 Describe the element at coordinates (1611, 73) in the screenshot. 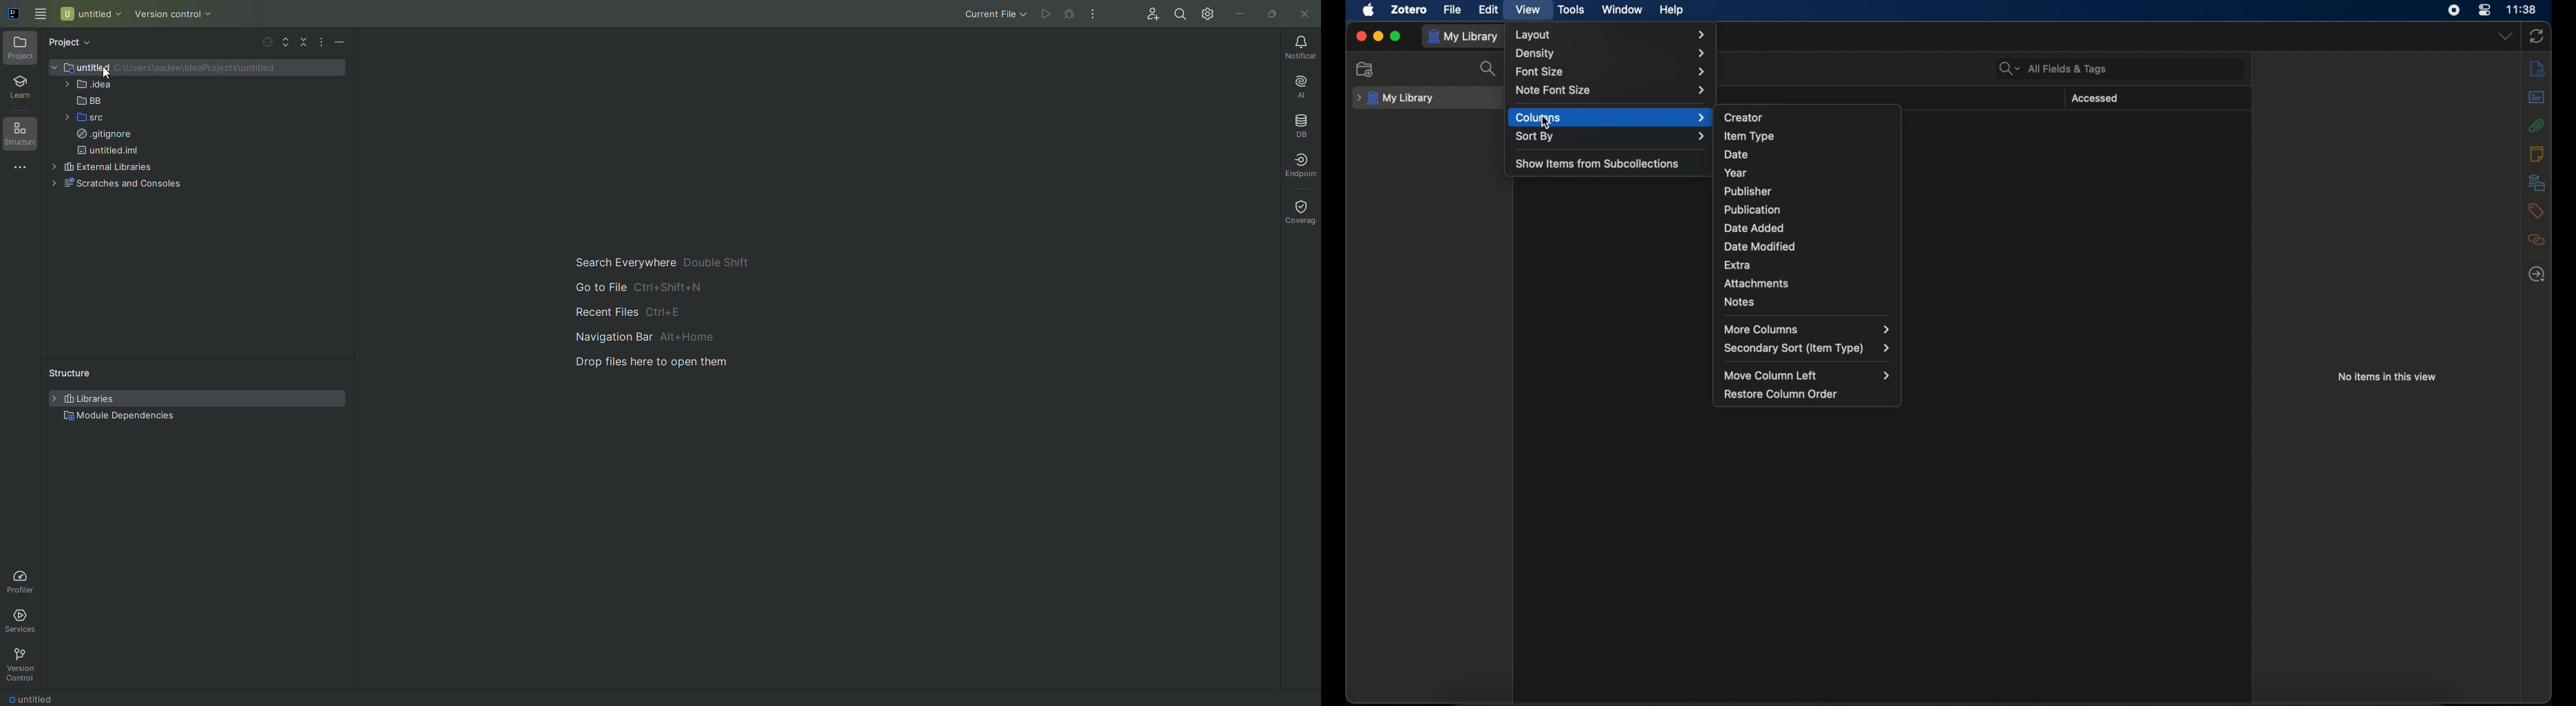

I see `font size` at that location.